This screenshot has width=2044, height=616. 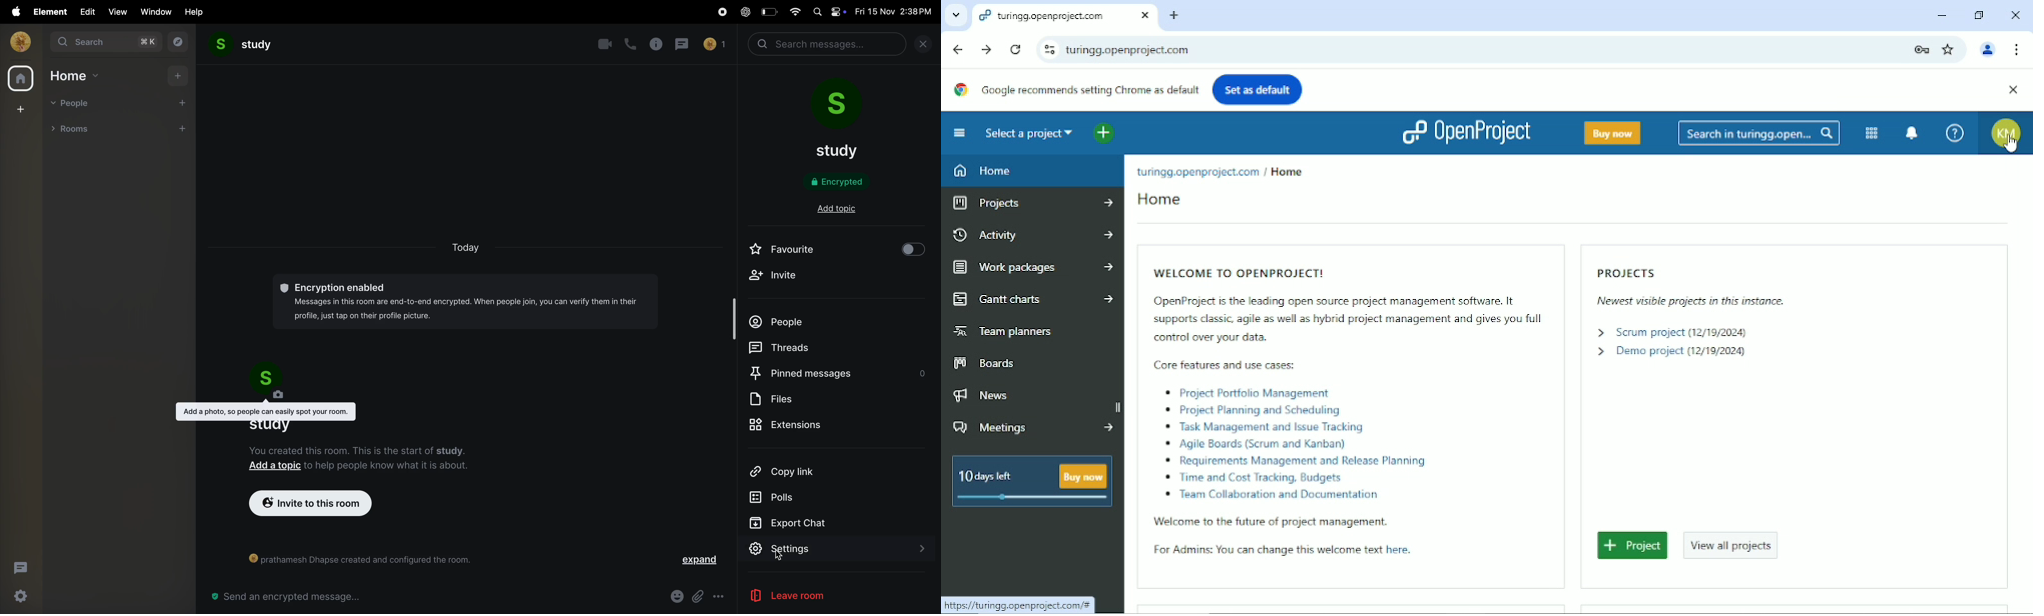 I want to click on home, so click(x=76, y=75).